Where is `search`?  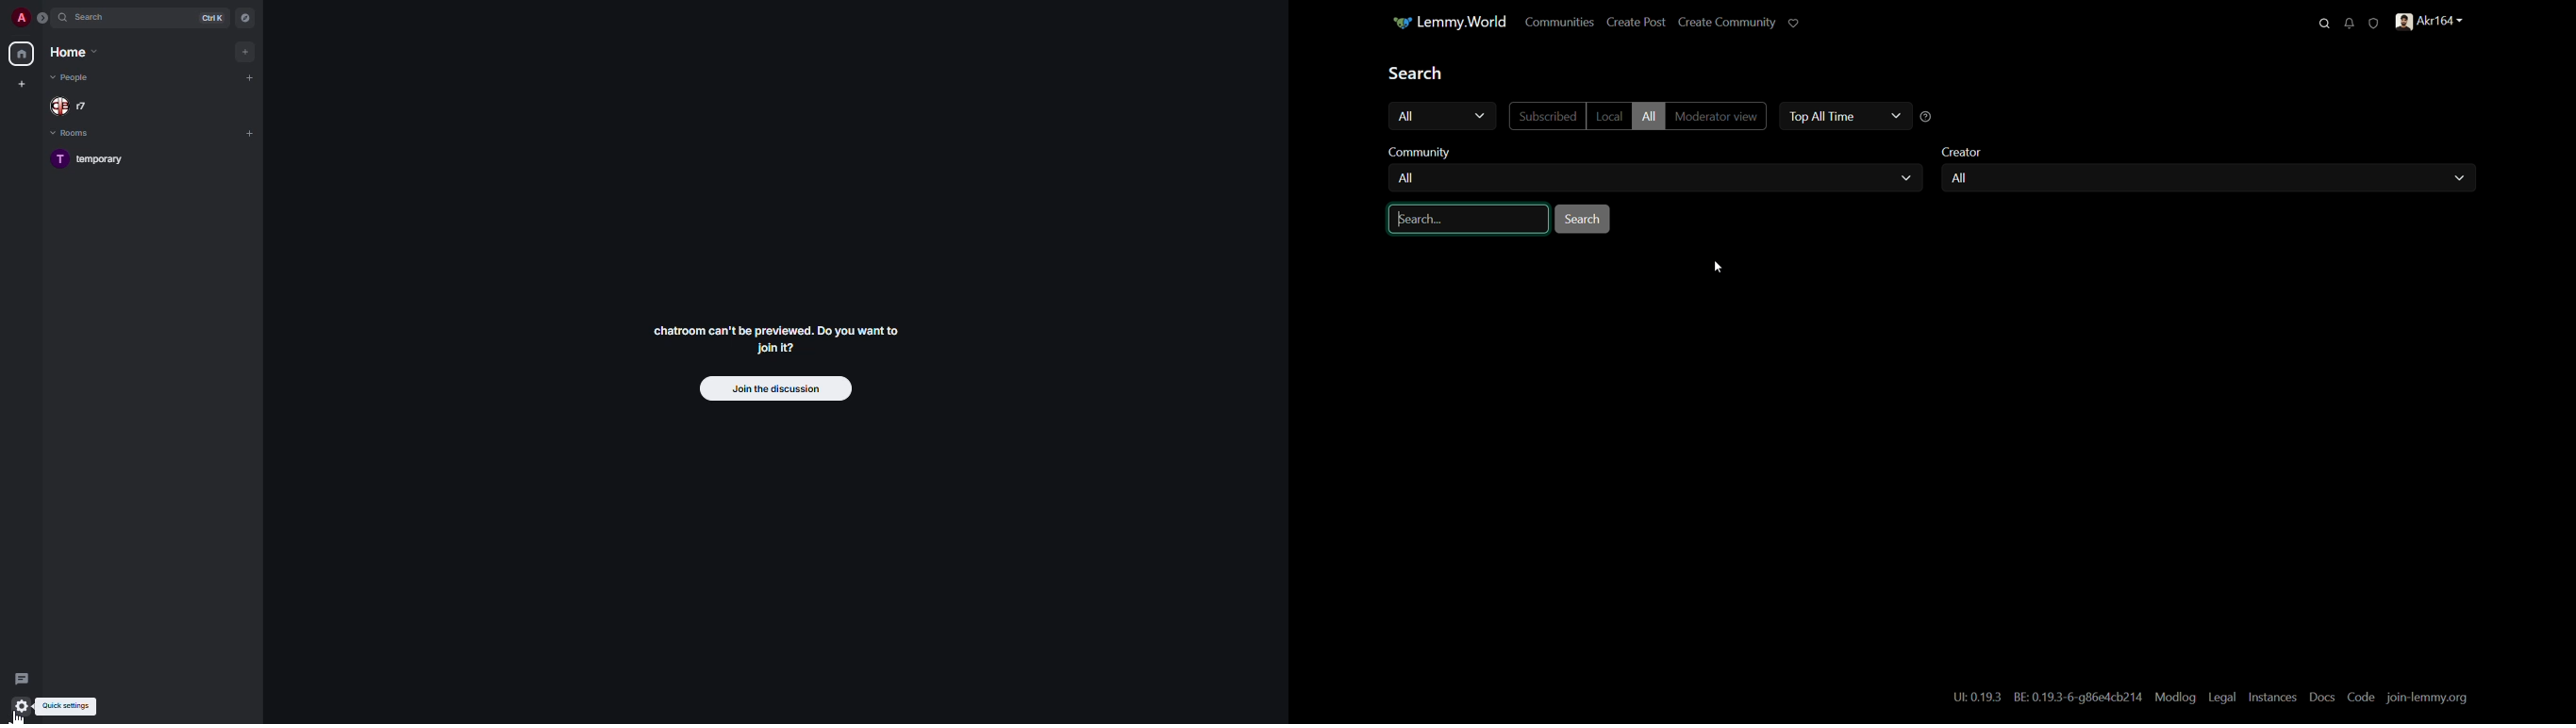 search is located at coordinates (1417, 72).